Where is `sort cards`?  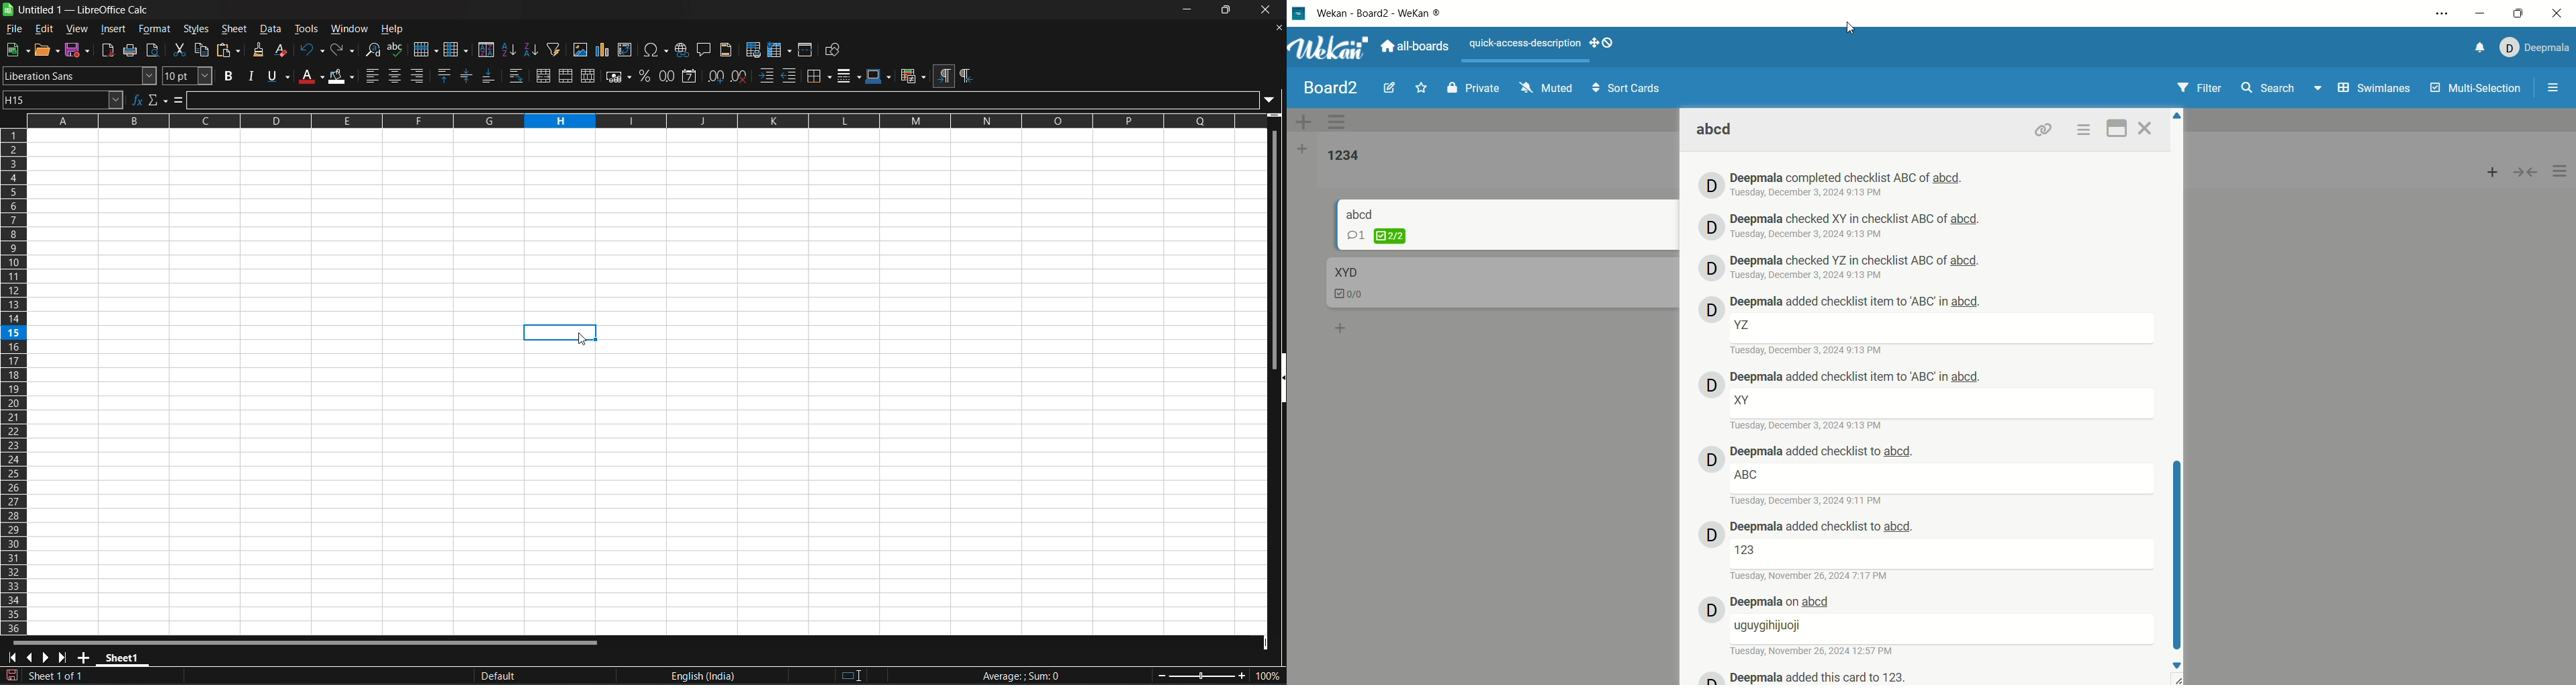 sort cards is located at coordinates (1626, 89).